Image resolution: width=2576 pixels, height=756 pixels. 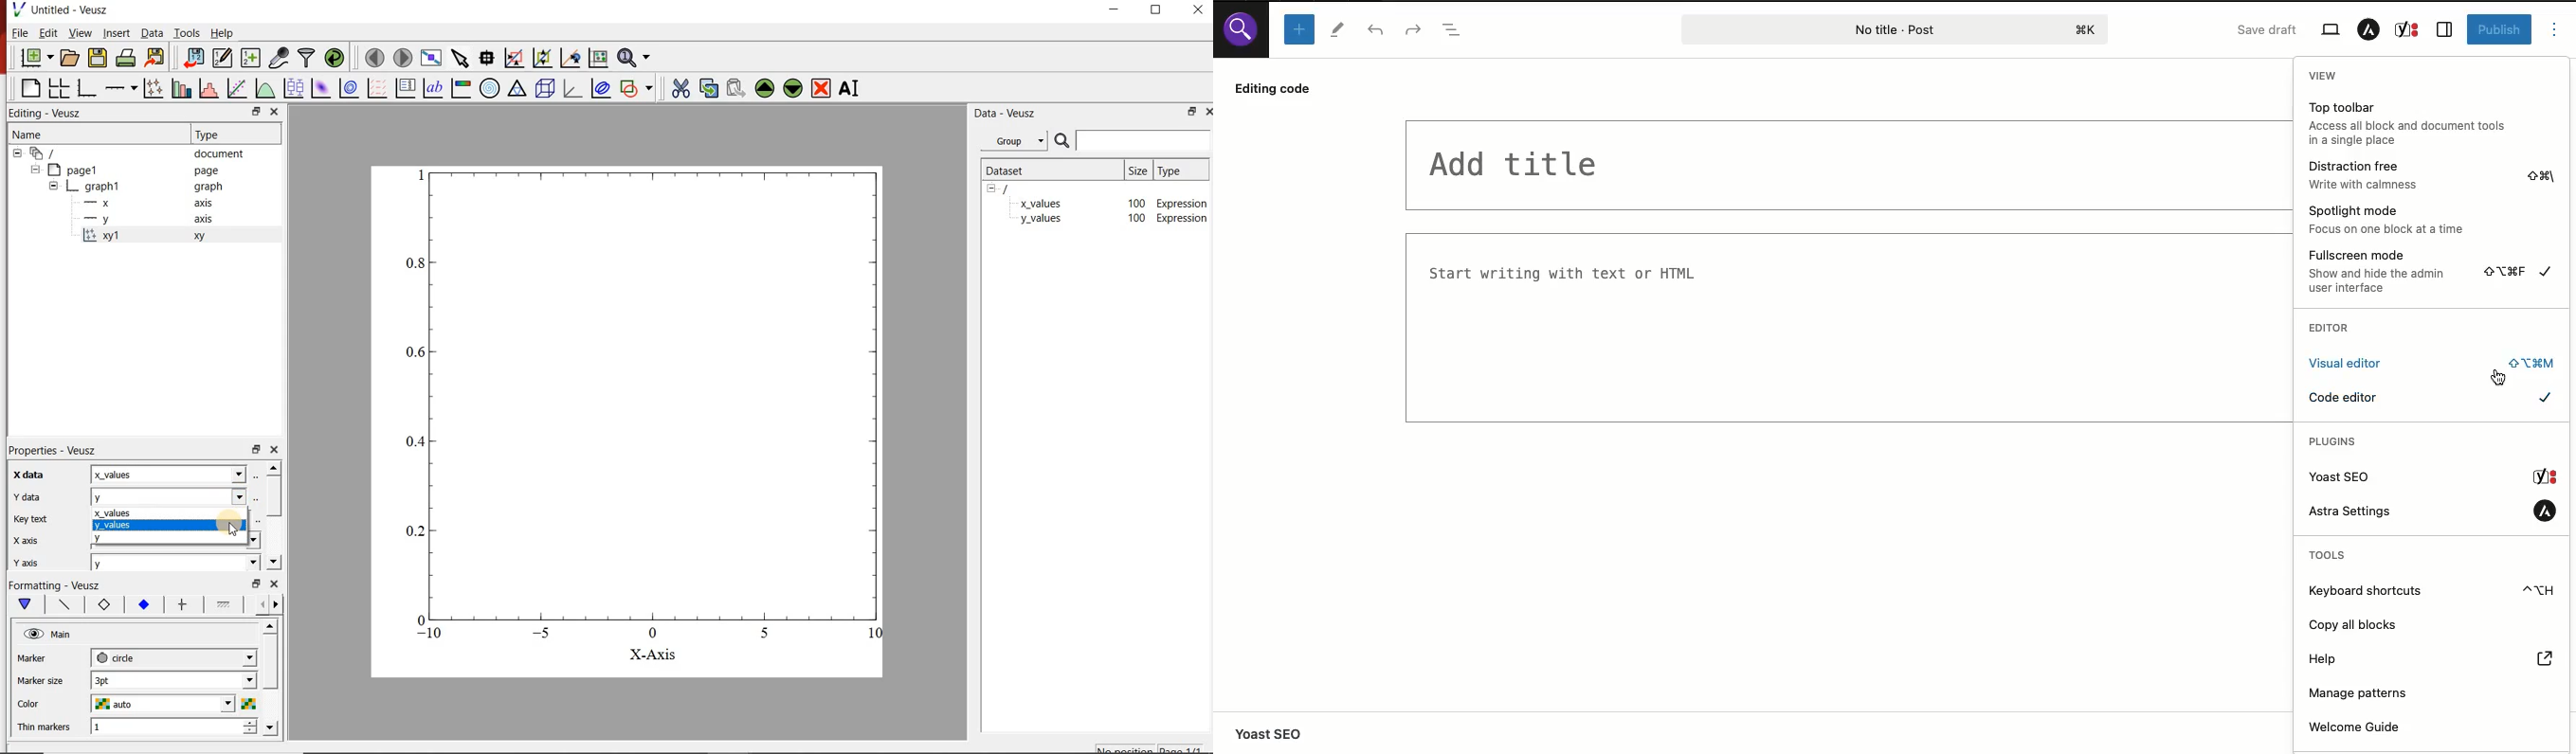 I want to click on arrange graphs in a grid, so click(x=59, y=89).